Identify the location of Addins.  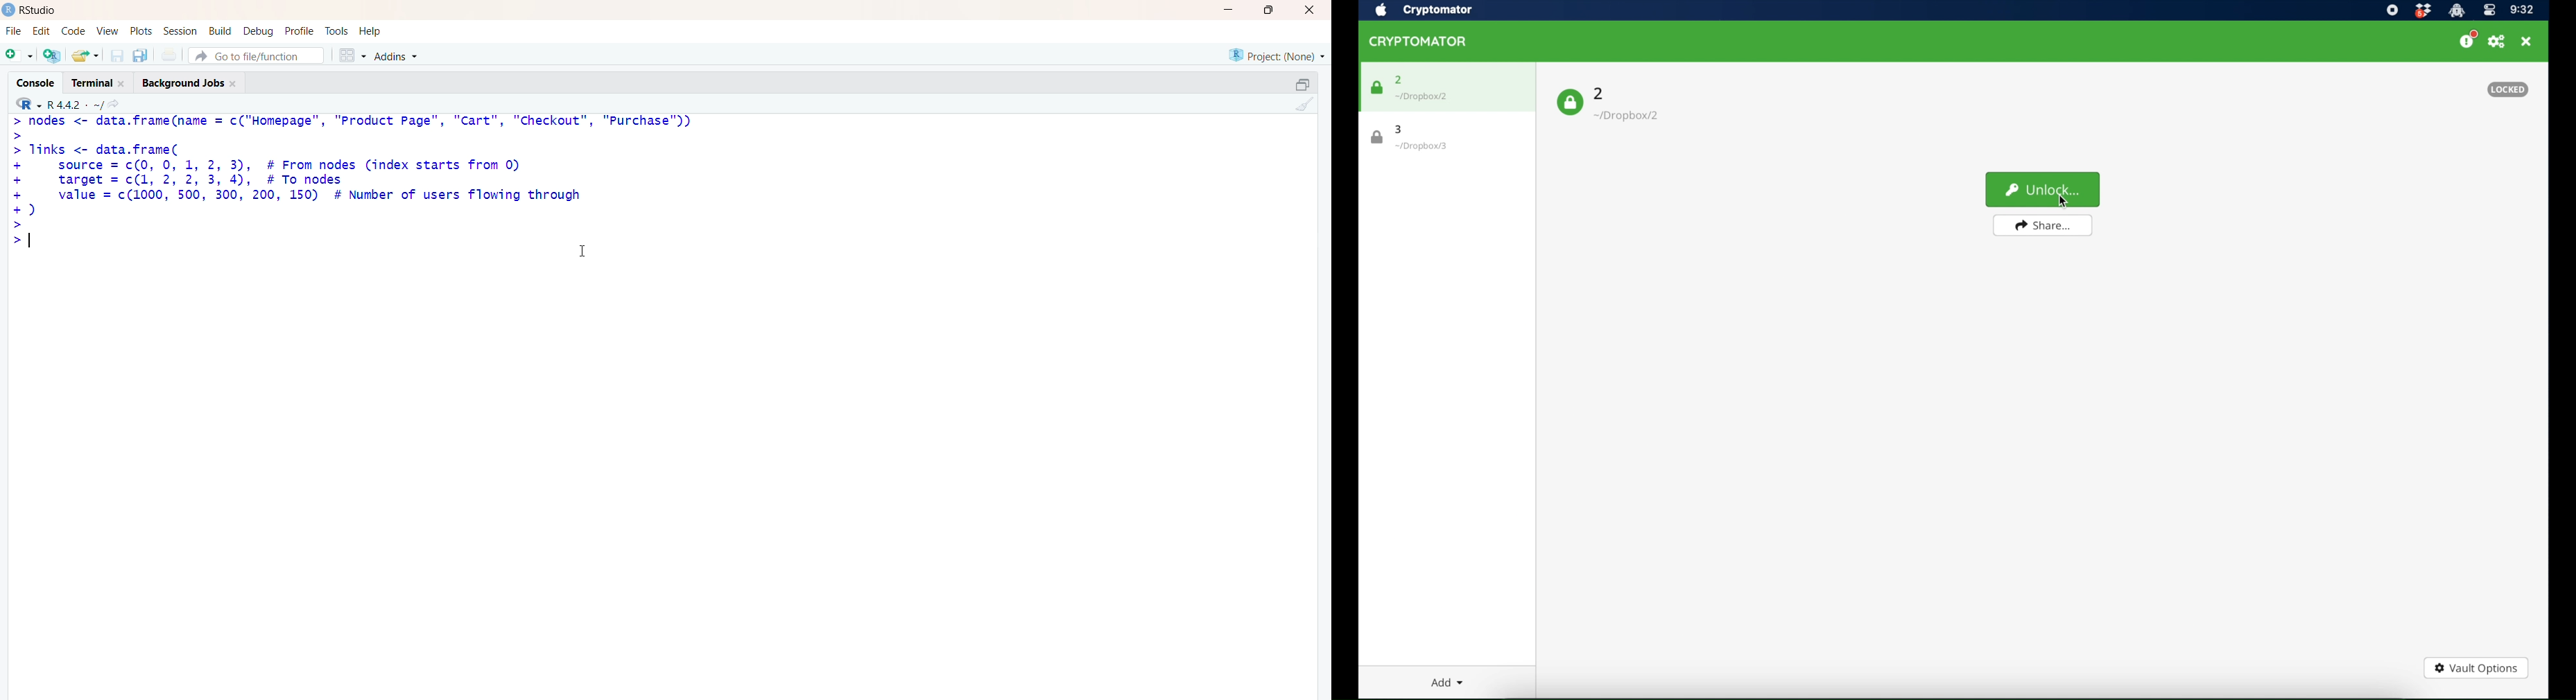
(395, 57).